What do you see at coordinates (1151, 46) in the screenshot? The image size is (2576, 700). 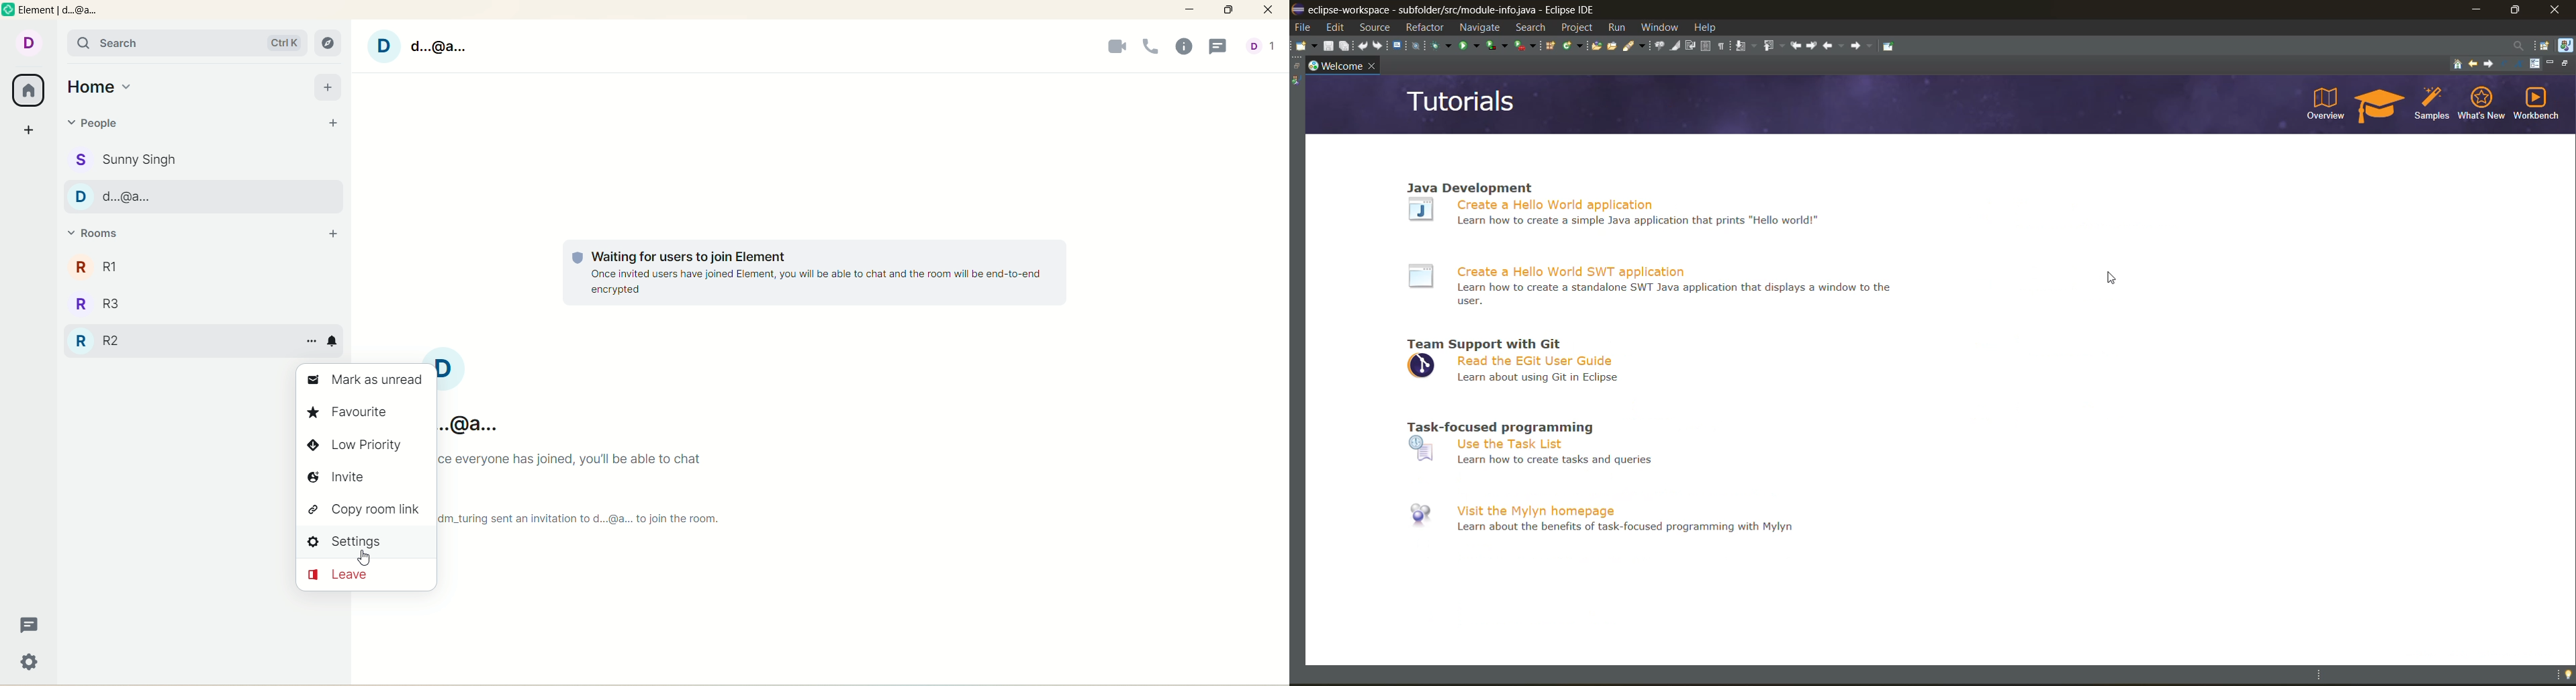 I see `voice call` at bounding box center [1151, 46].